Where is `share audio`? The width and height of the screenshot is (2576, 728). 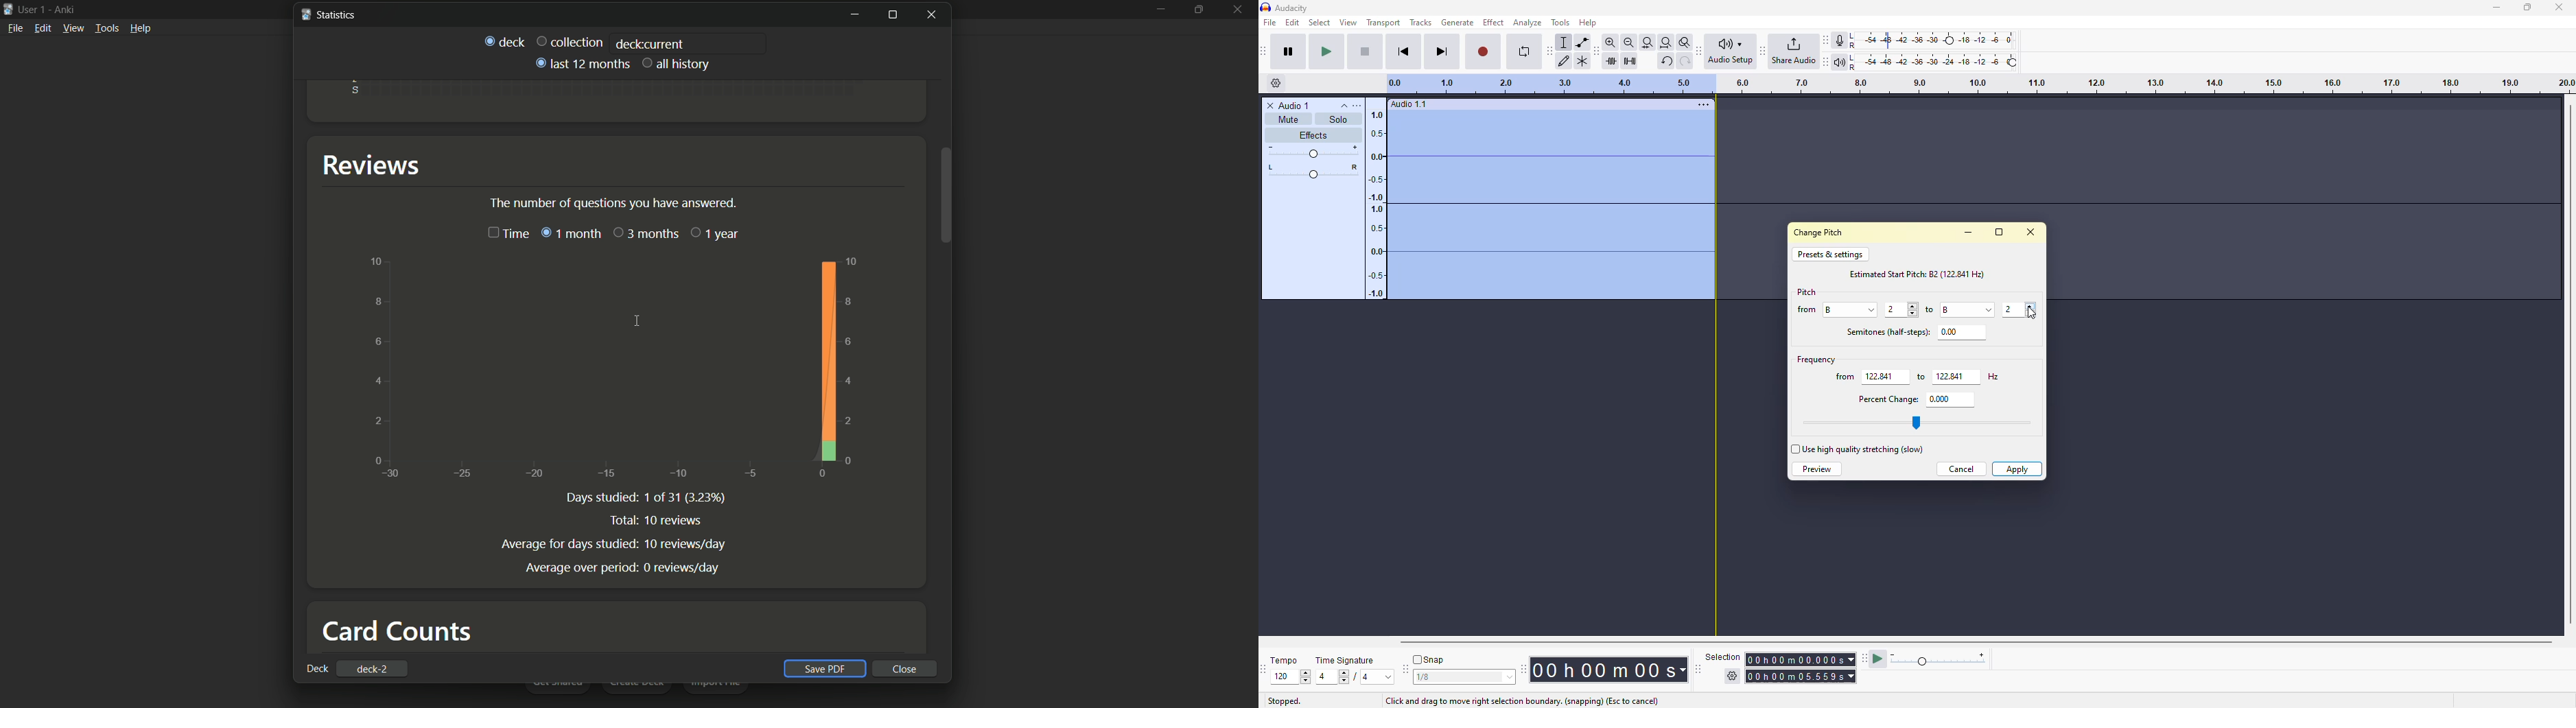
share audio is located at coordinates (1794, 51).